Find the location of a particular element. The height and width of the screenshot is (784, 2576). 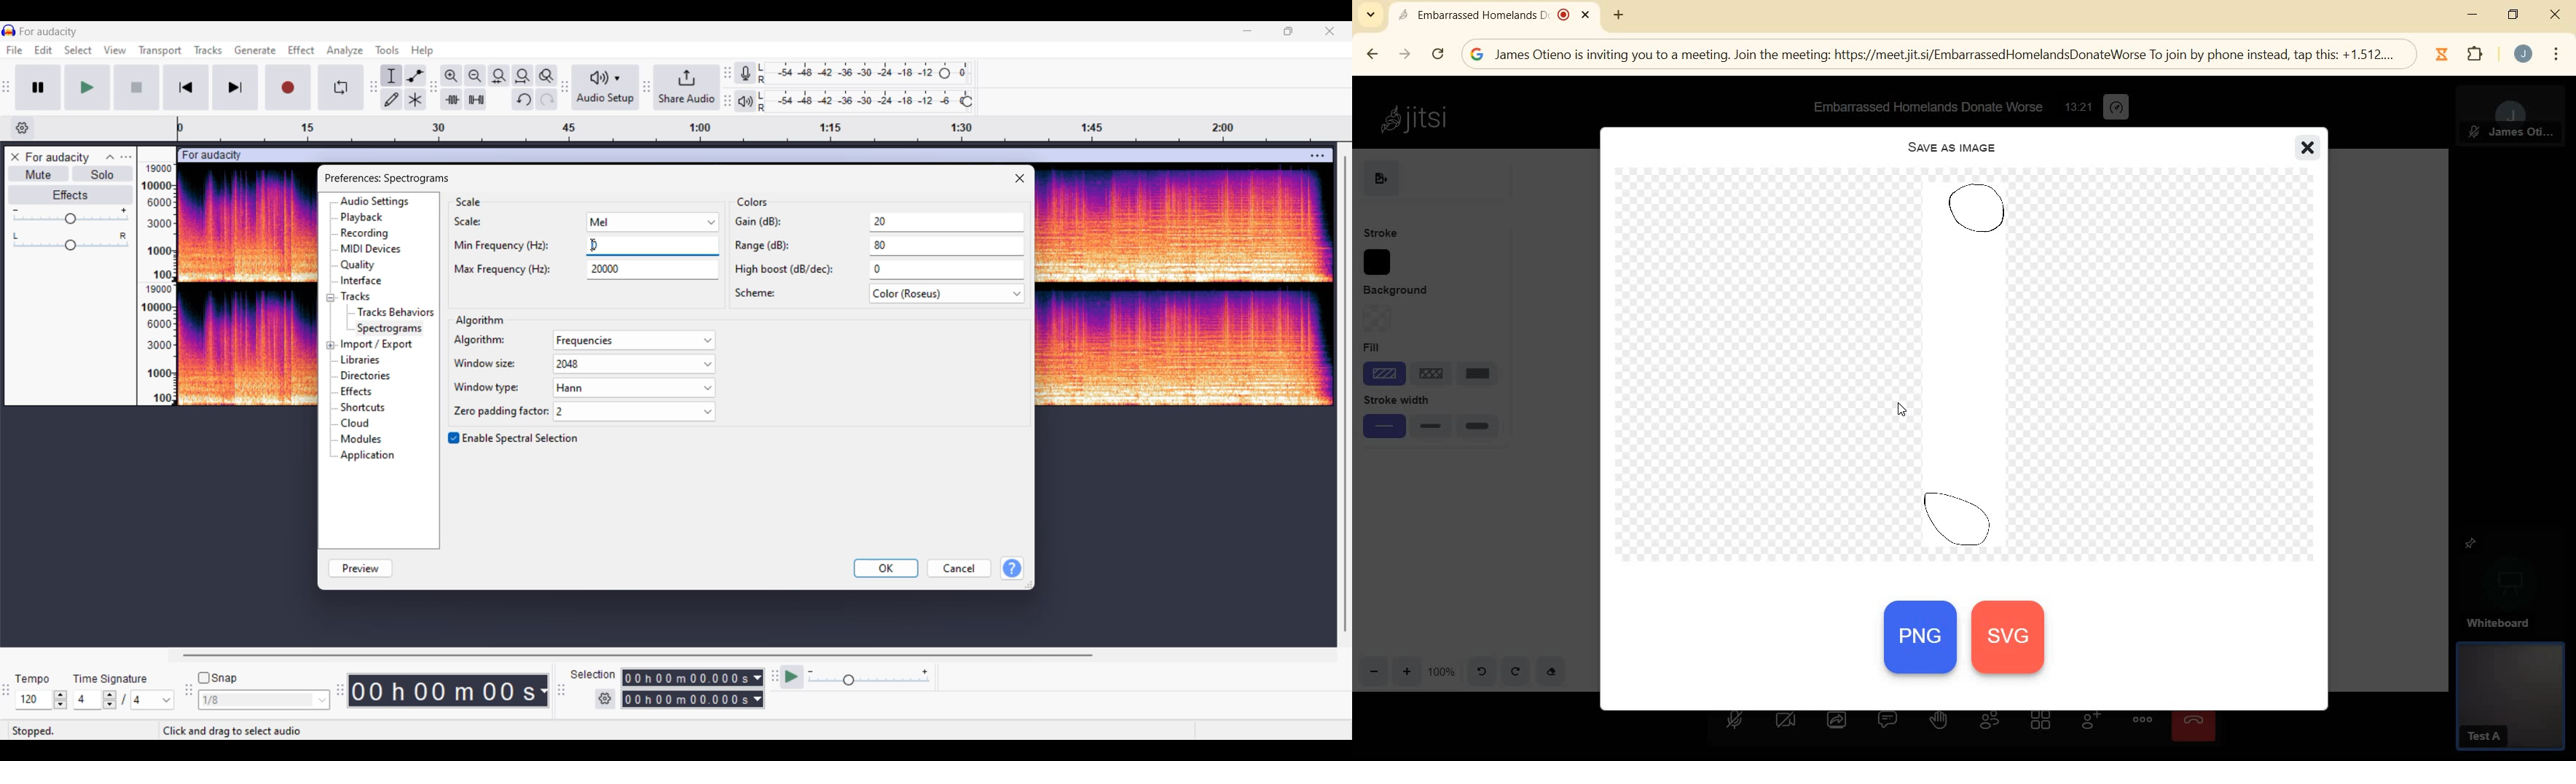

gain is located at coordinates (879, 223).